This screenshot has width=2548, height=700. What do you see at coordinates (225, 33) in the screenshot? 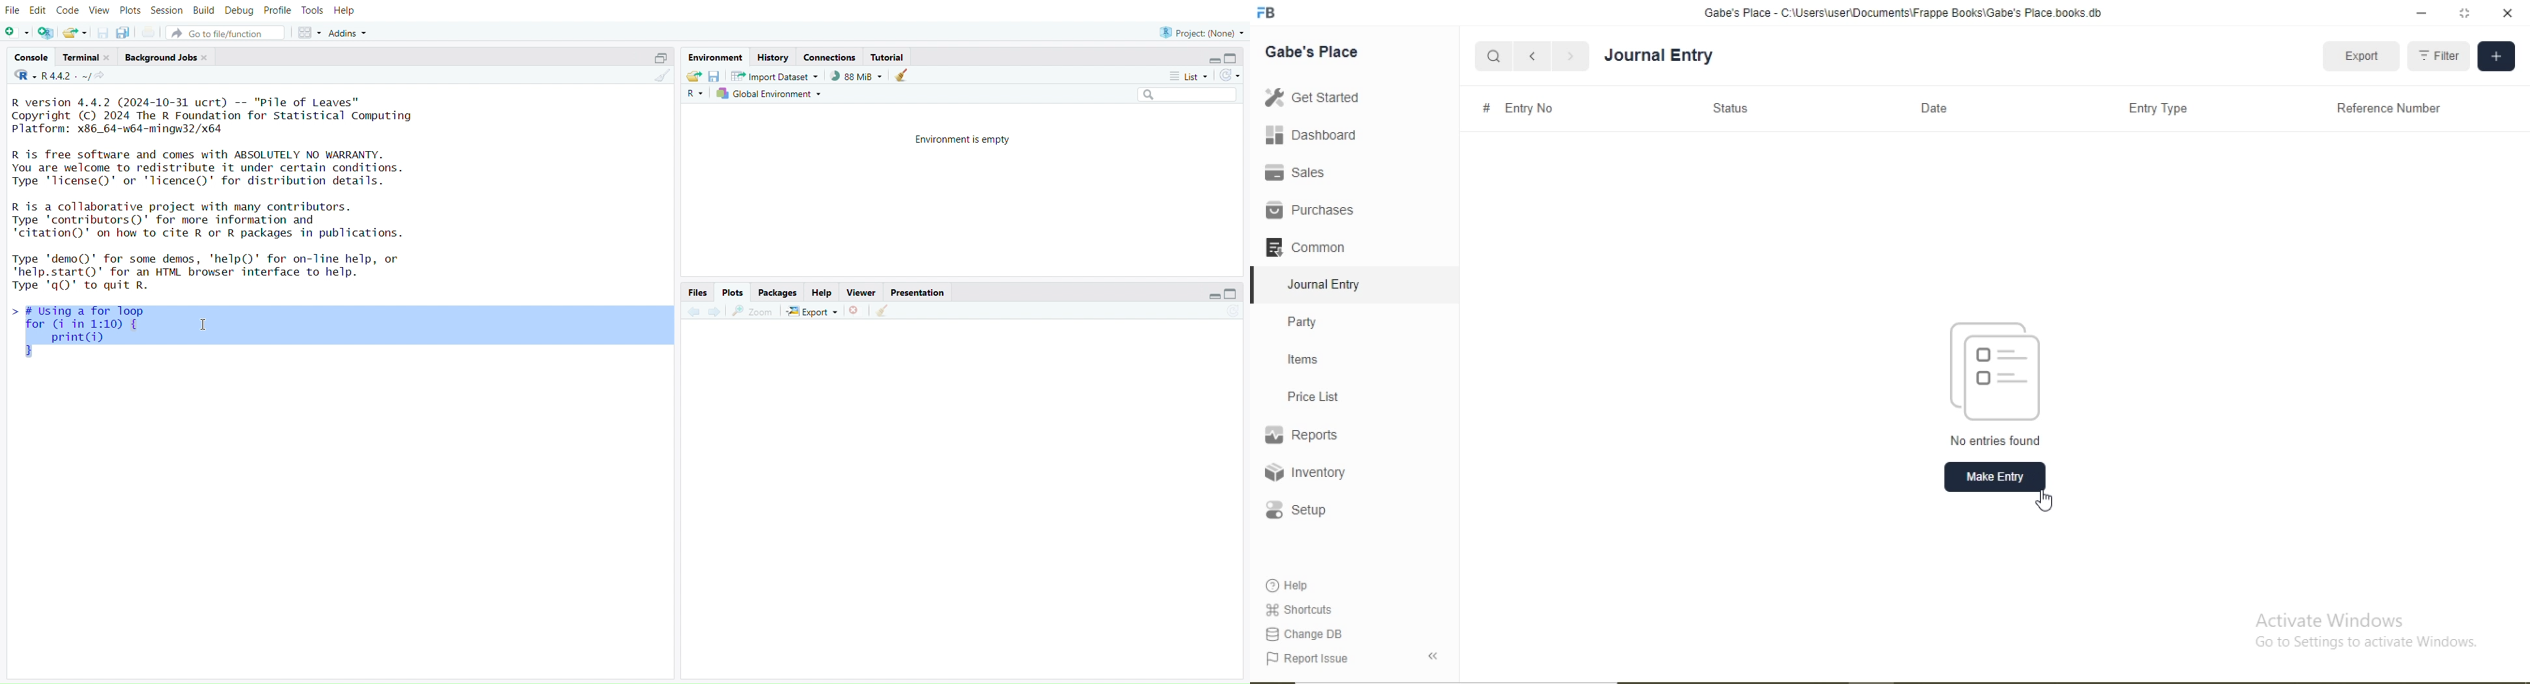
I see `go to file/function` at bounding box center [225, 33].